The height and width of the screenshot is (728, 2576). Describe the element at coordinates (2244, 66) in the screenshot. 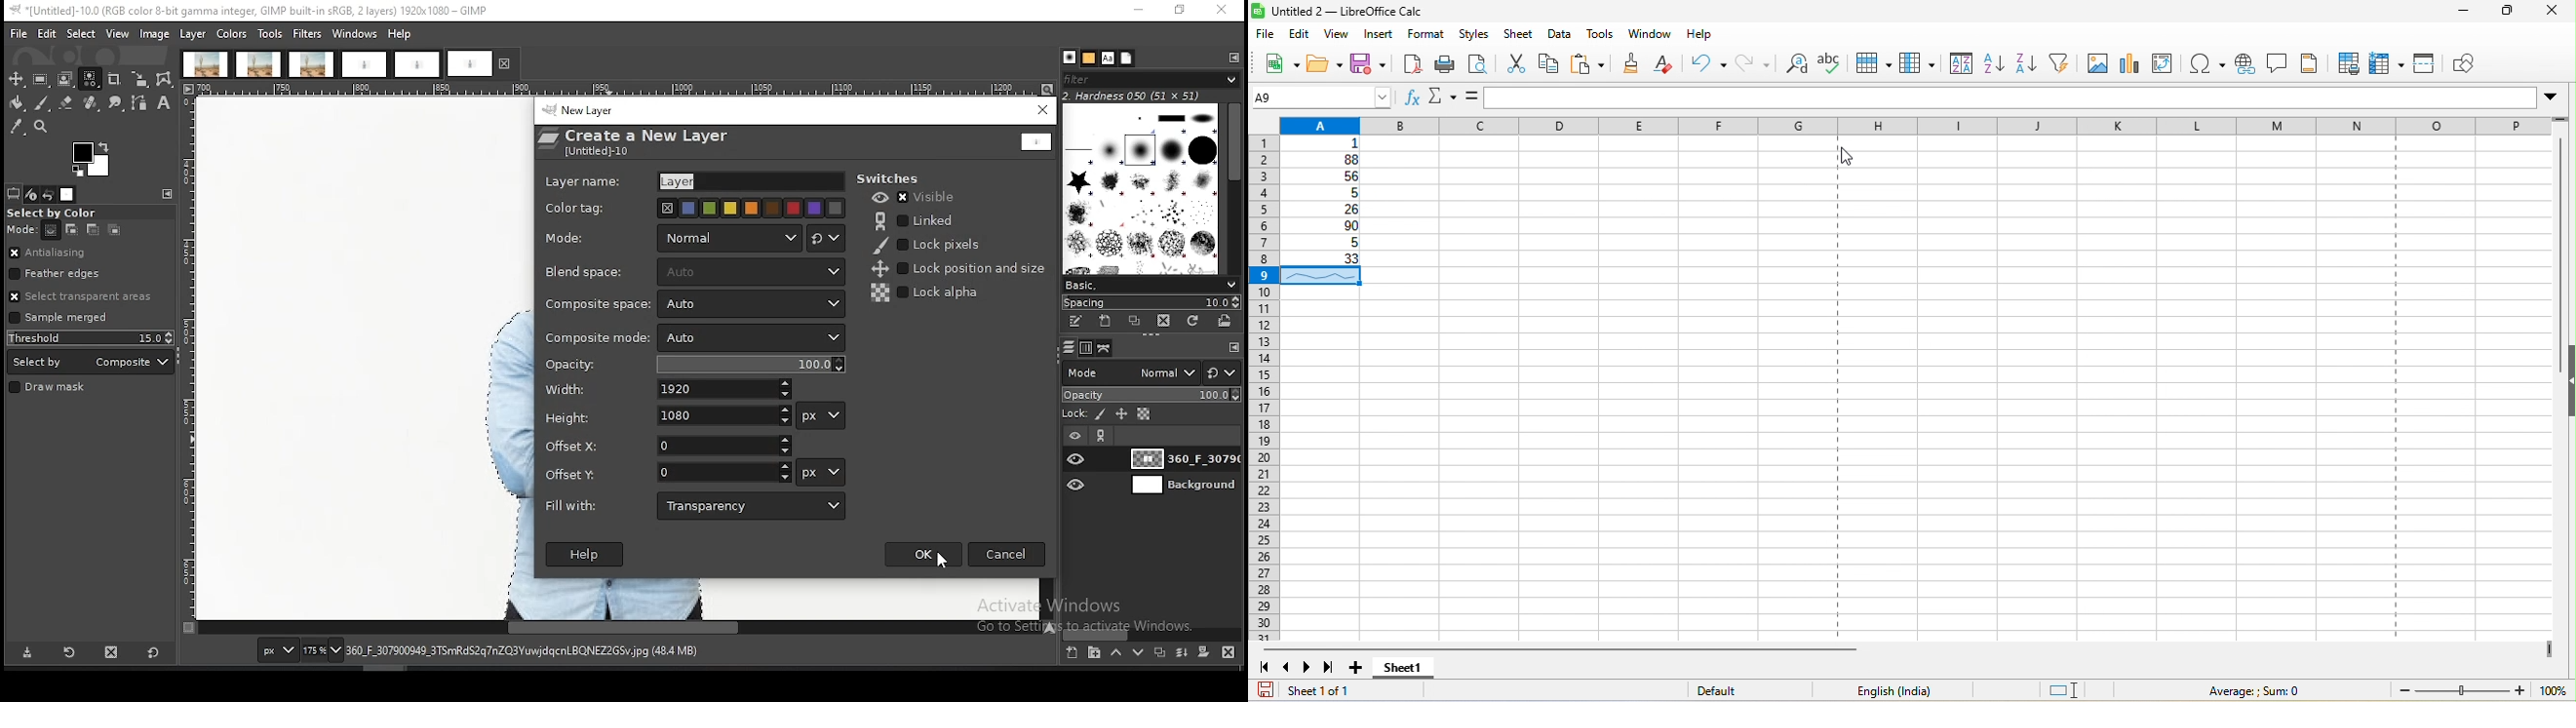

I see `hyperlink` at that location.